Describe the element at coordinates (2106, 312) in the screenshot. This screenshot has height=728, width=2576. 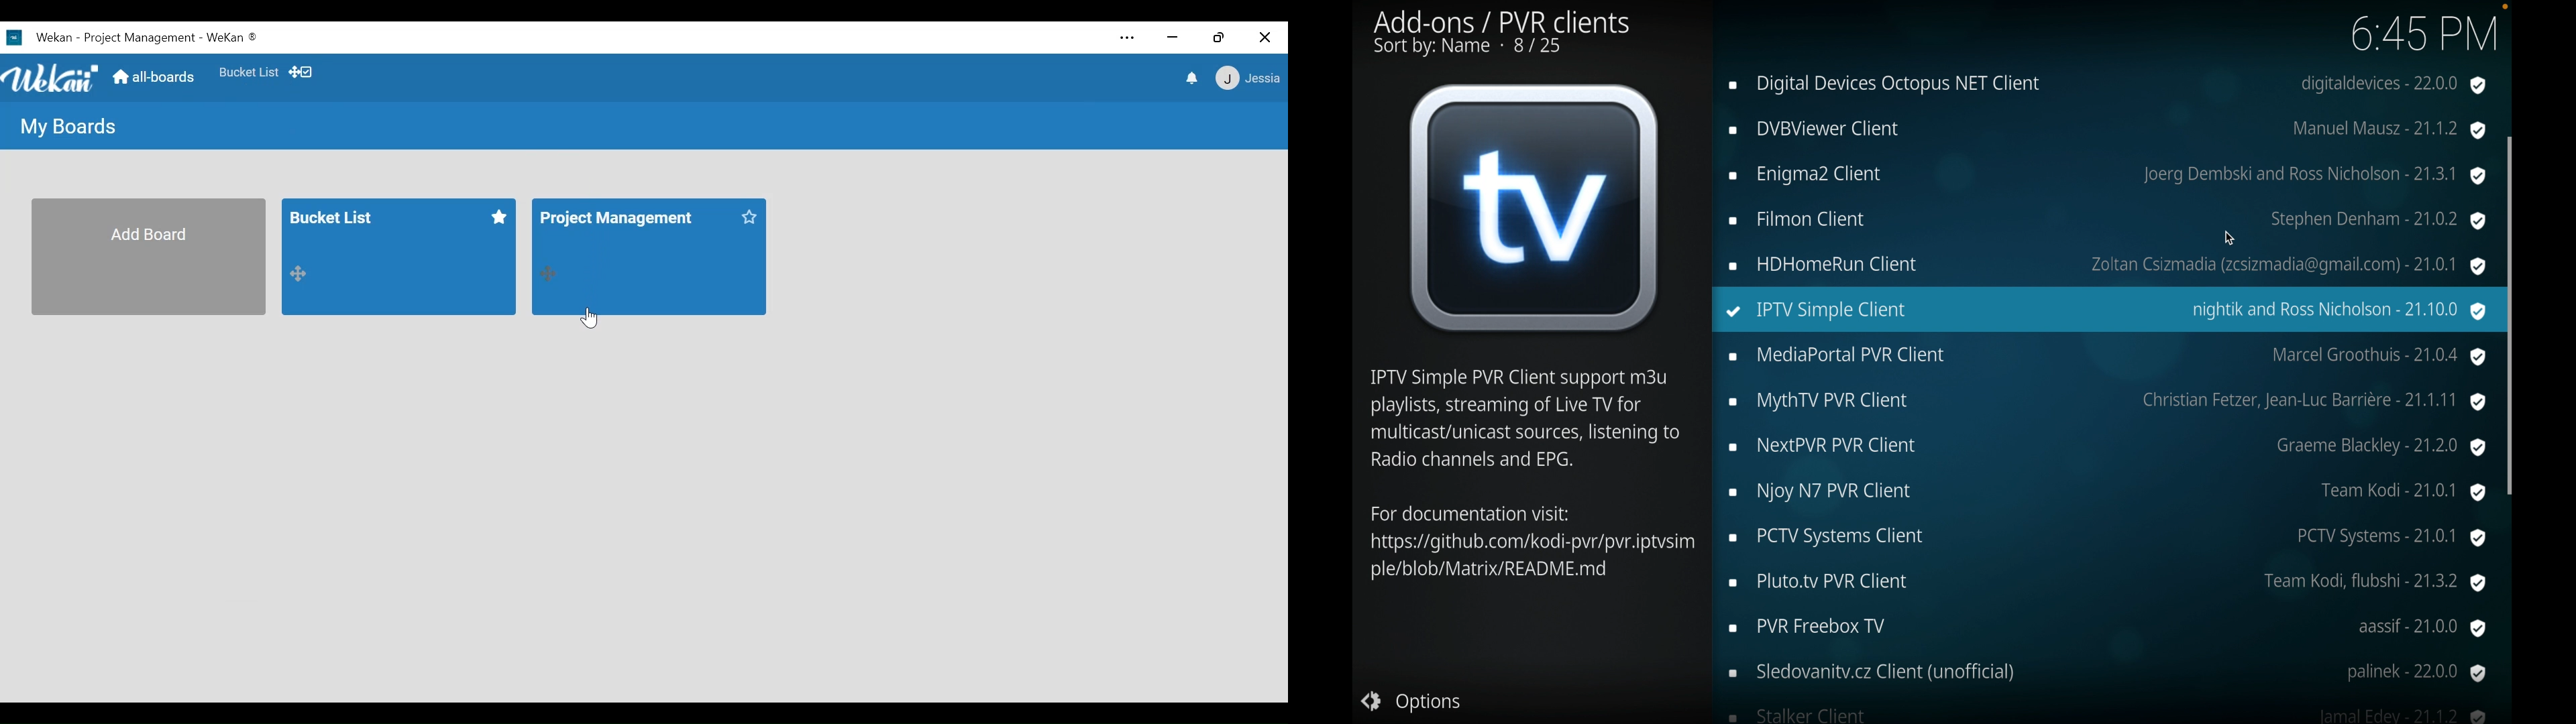
I see `iptv simple client` at that location.